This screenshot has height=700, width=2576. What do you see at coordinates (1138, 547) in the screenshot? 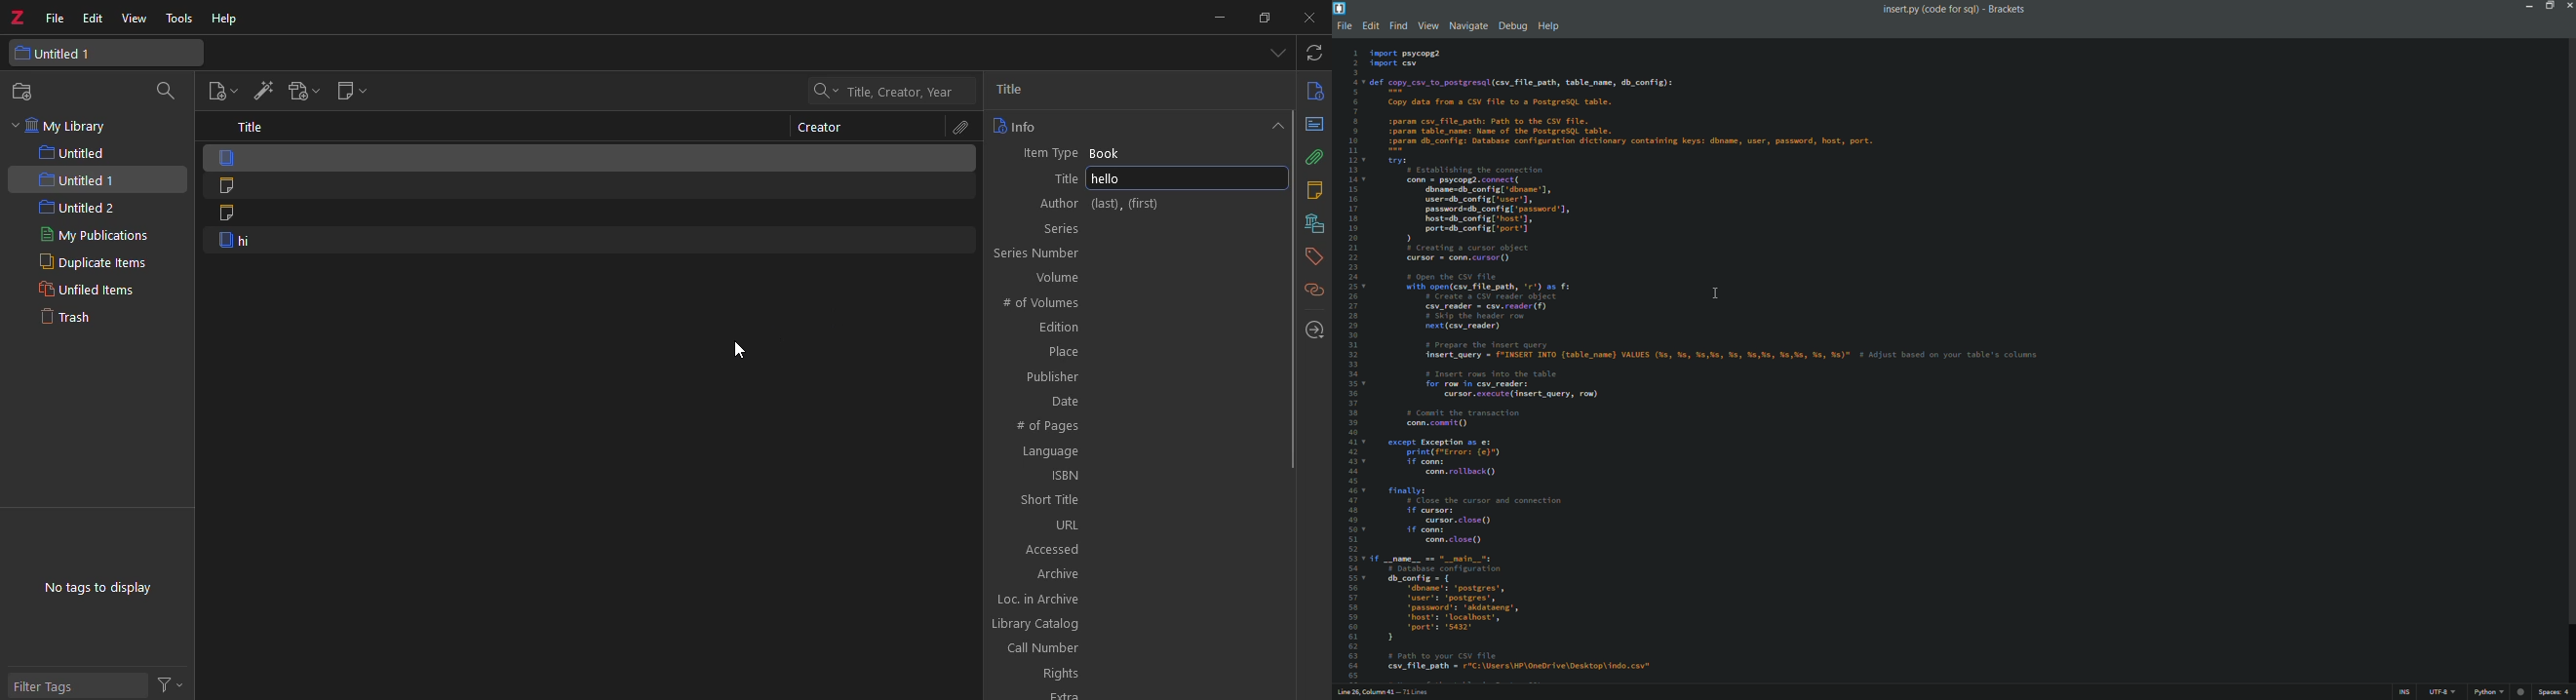
I see `accessed` at bounding box center [1138, 547].